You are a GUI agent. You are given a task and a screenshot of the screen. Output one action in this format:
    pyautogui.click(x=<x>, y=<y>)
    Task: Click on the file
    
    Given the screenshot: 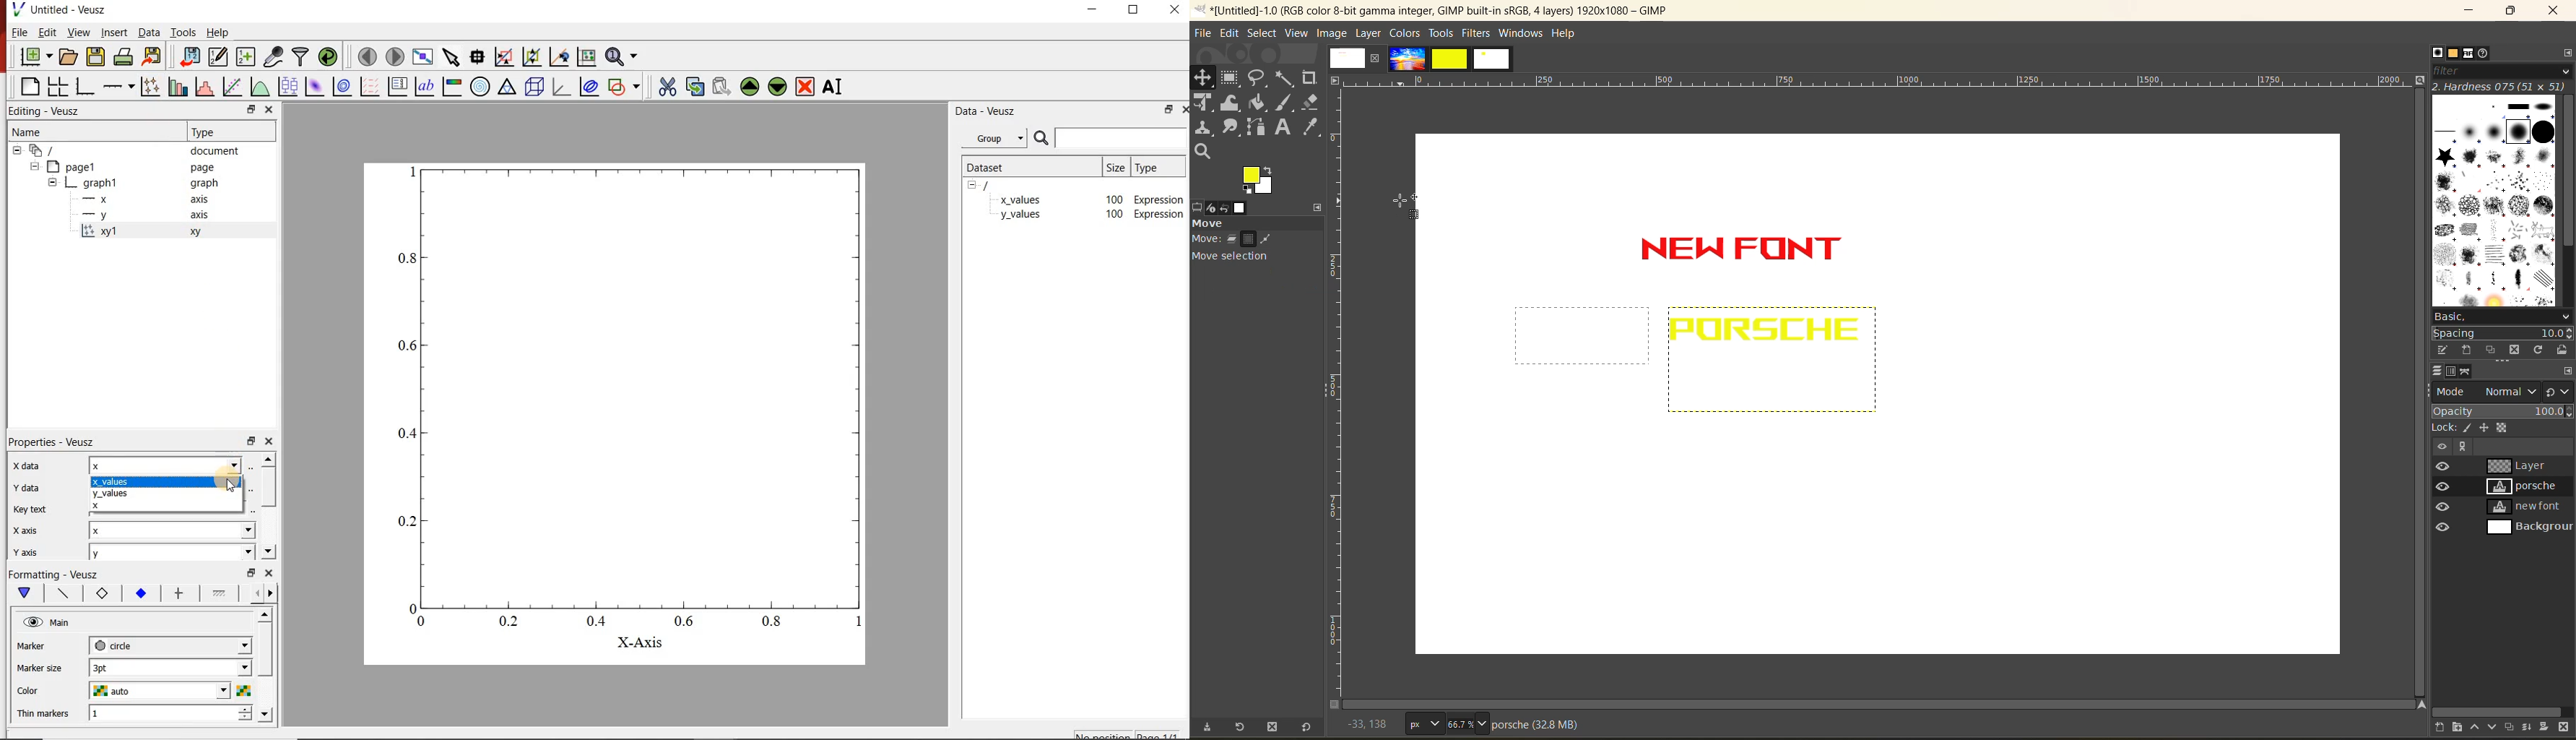 What is the action you would take?
    pyautogui.click(x=1202, y=33)
    